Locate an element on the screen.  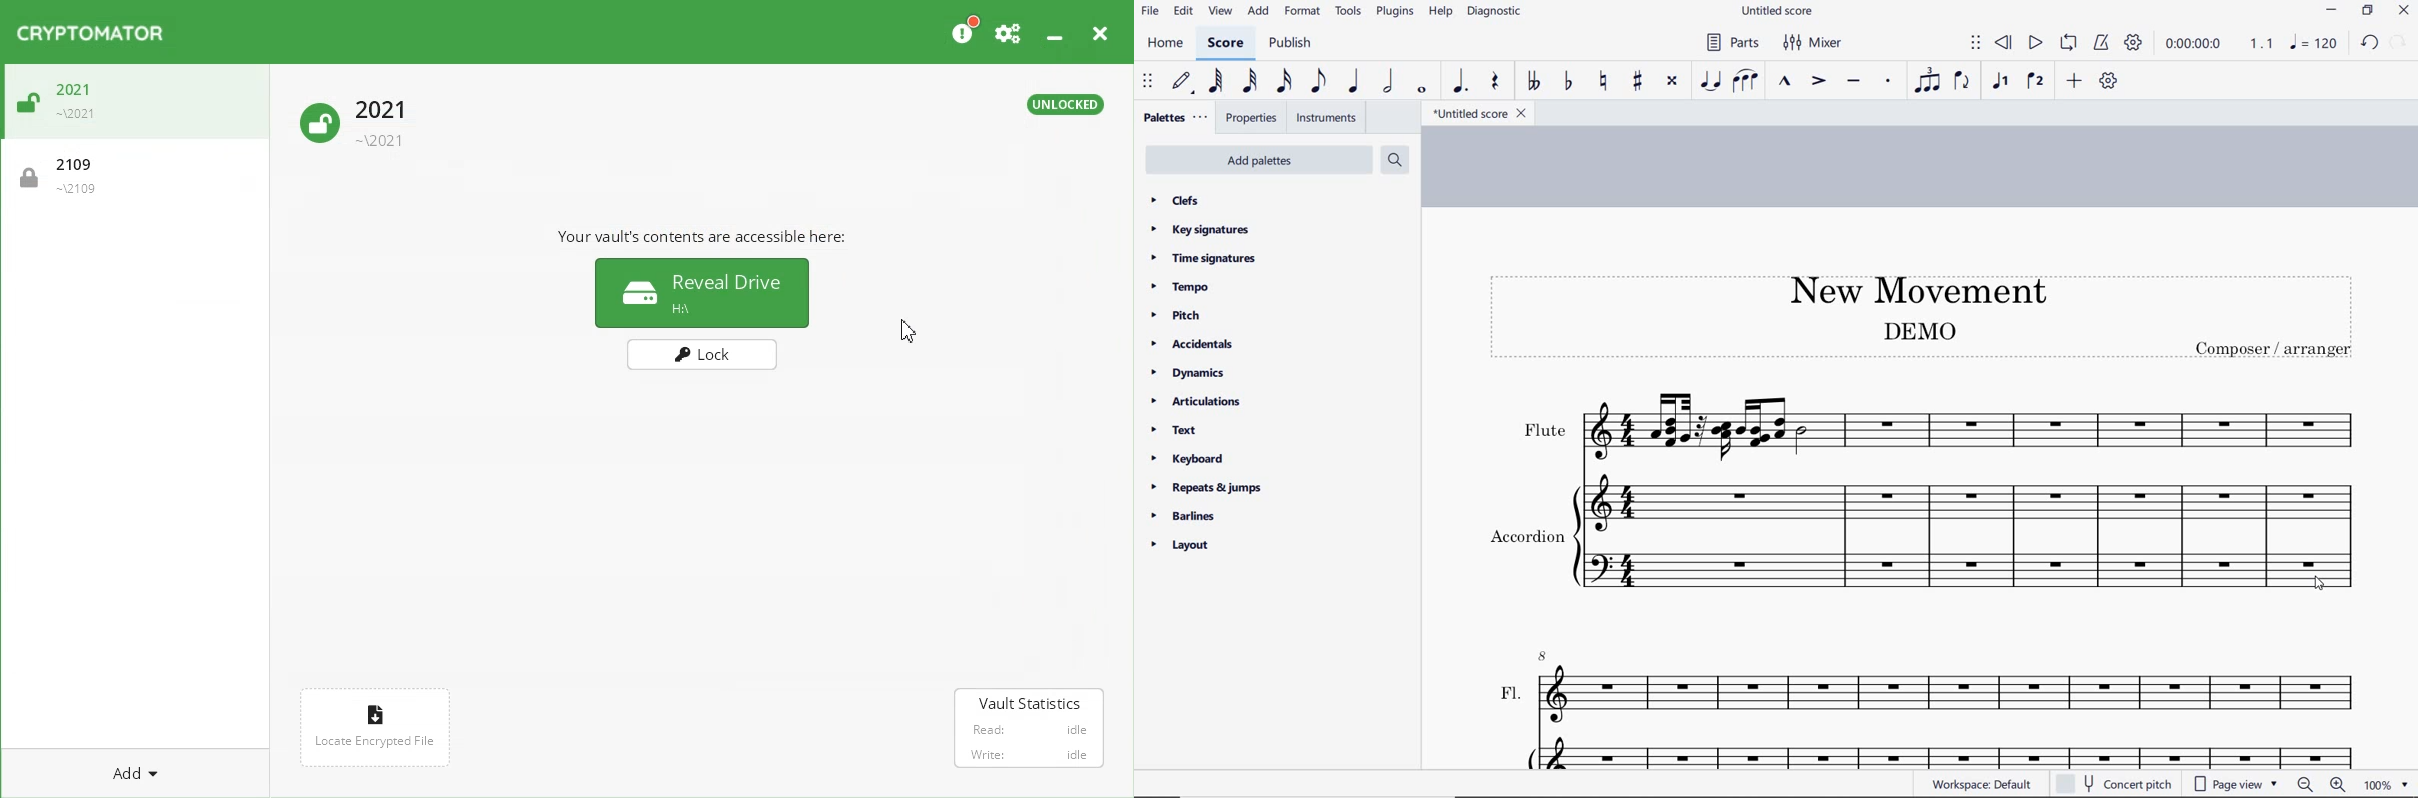
staccato is located at coordinates (1888, 81).